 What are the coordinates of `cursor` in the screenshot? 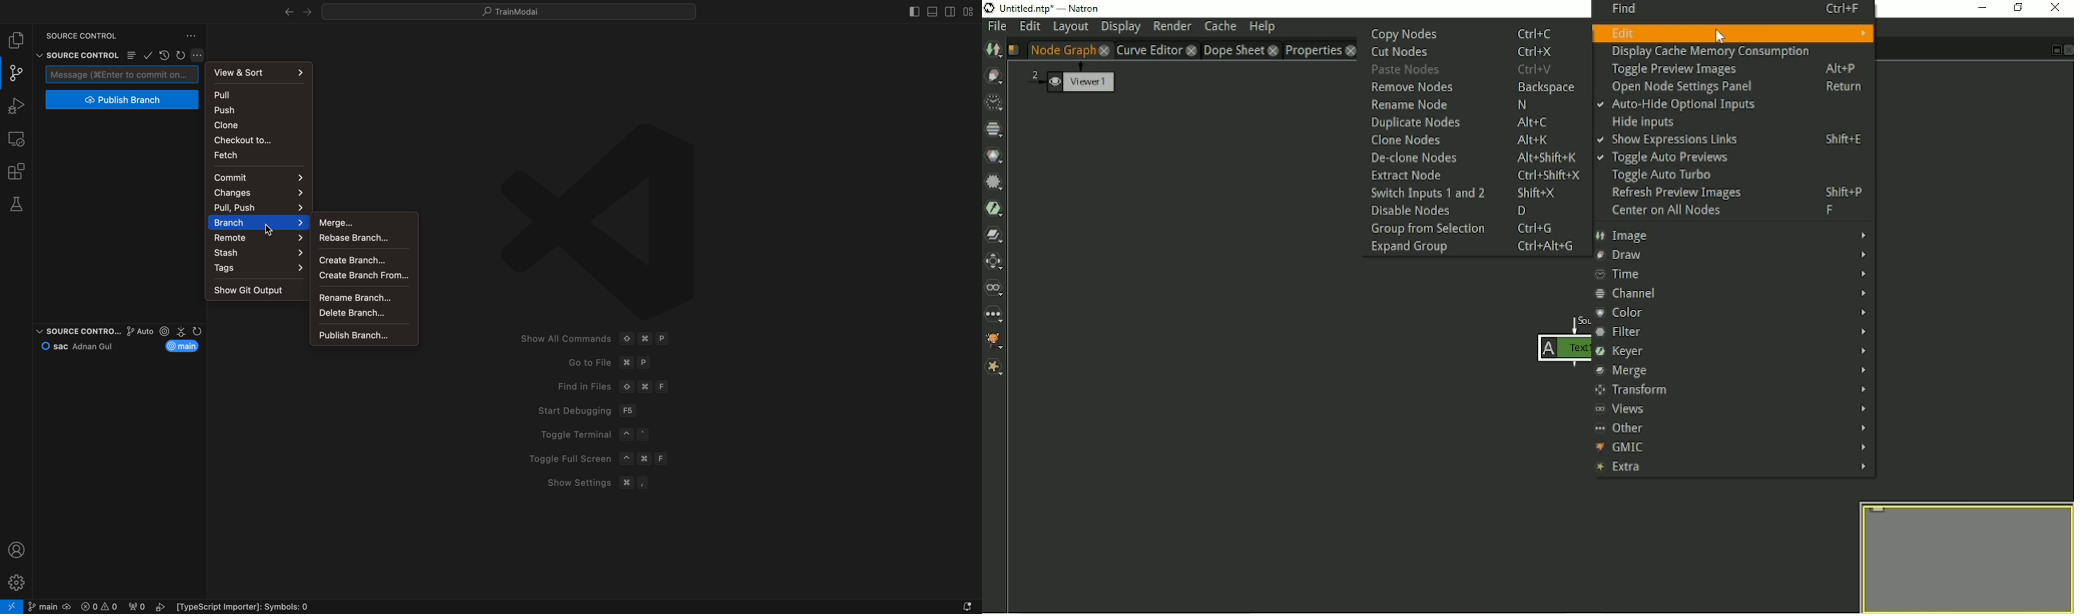 It's located at (270, 232).